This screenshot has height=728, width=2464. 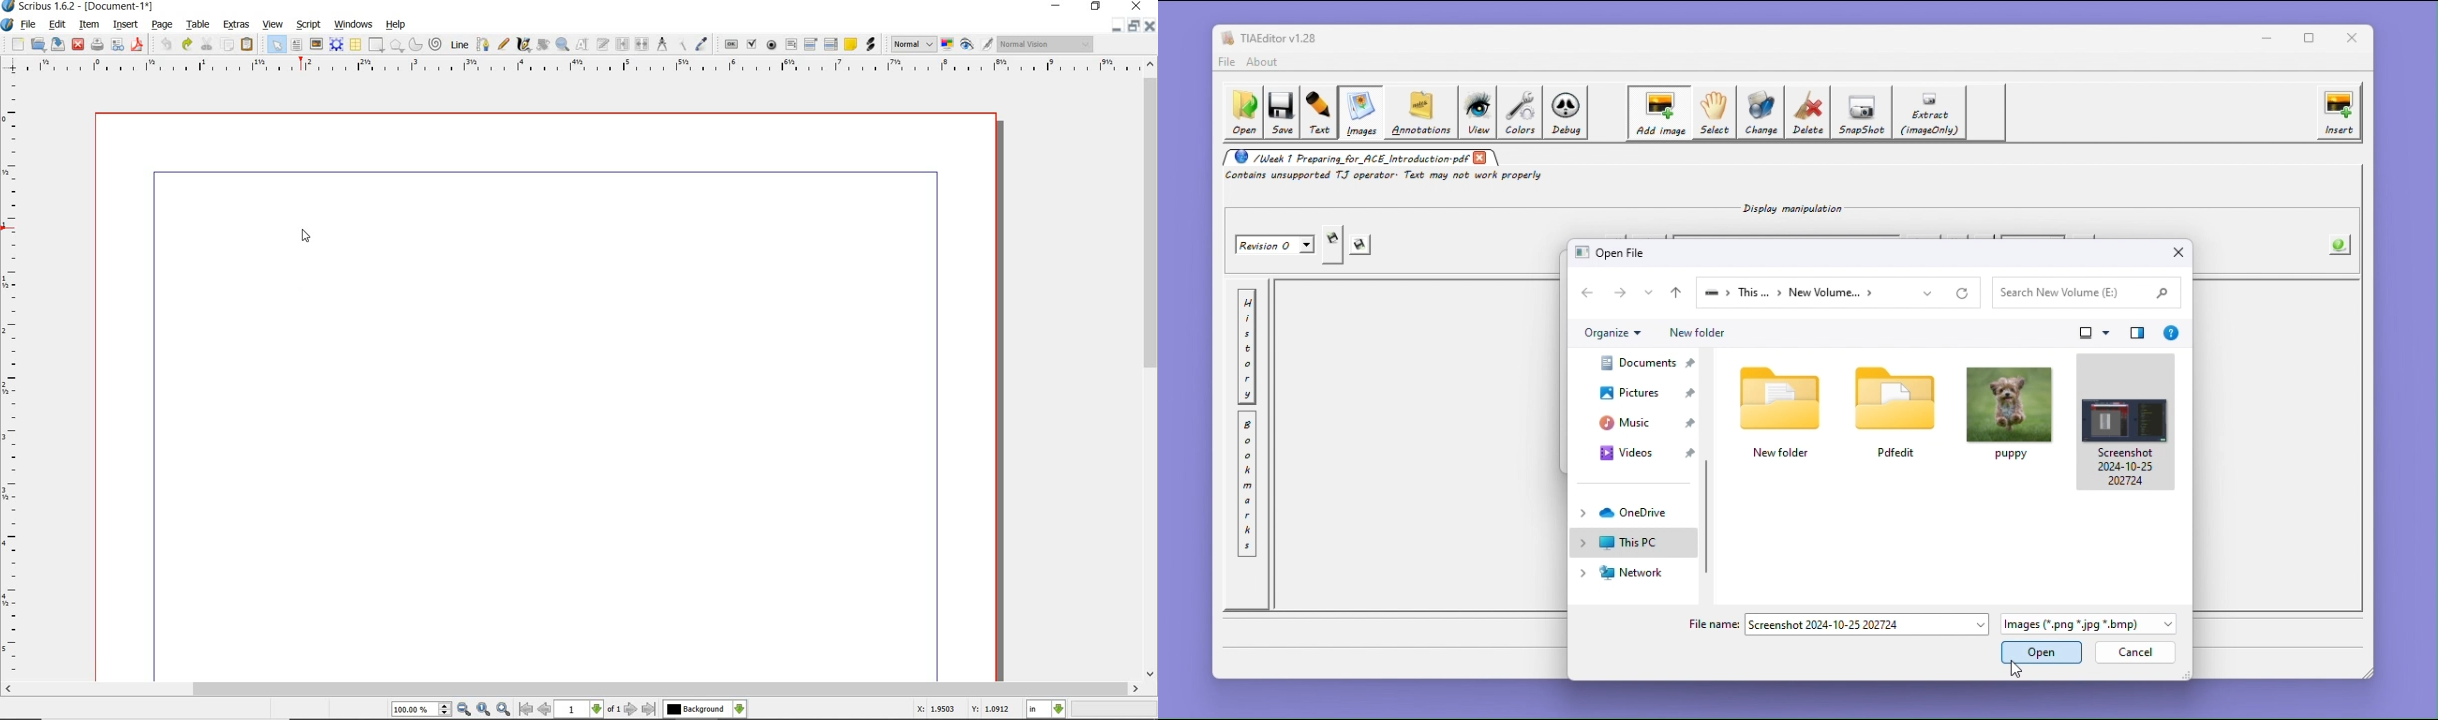 I want to click on History, so click(x=1247, y=347).